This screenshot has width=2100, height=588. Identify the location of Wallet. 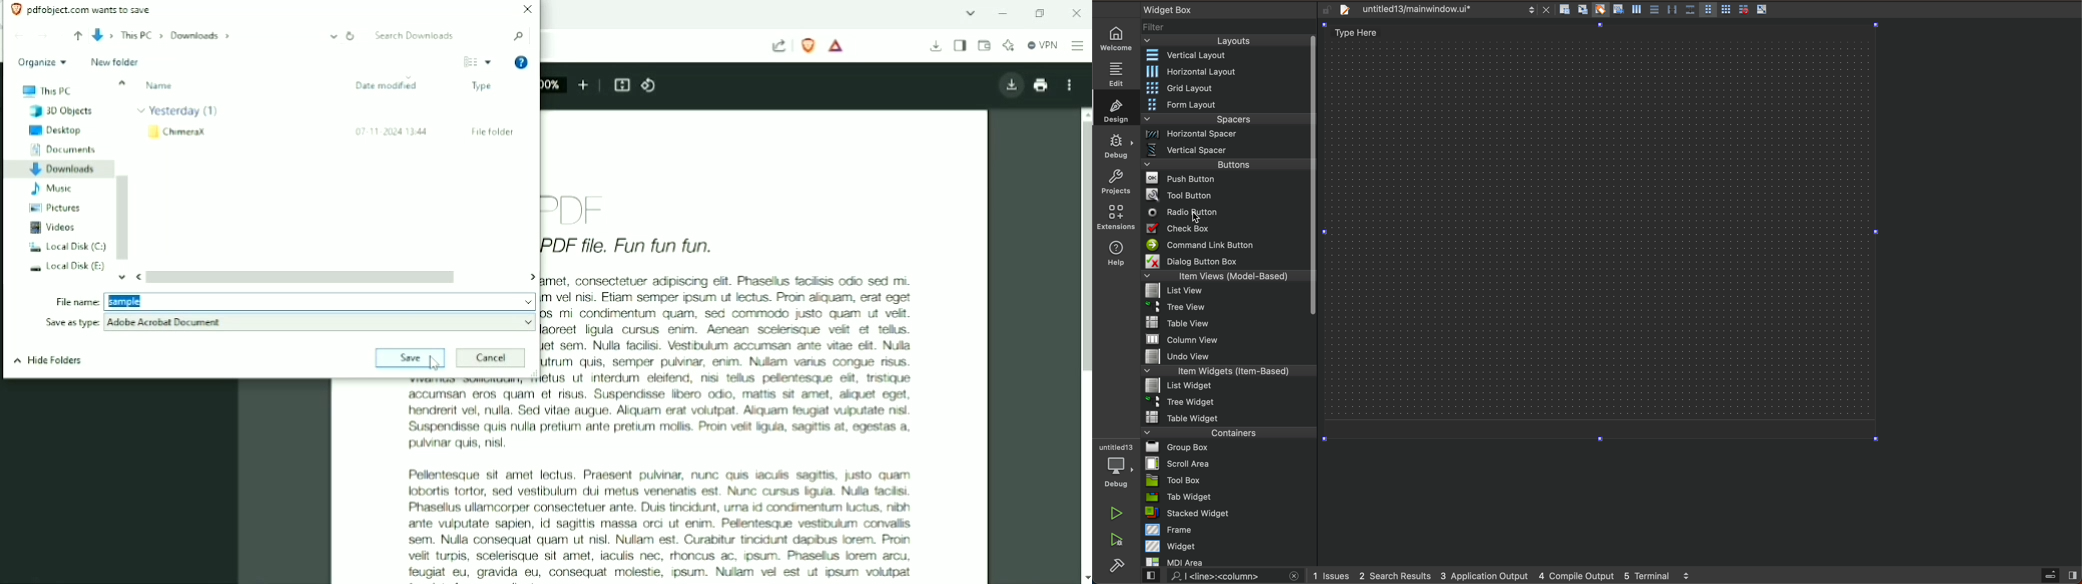
(984, 46).